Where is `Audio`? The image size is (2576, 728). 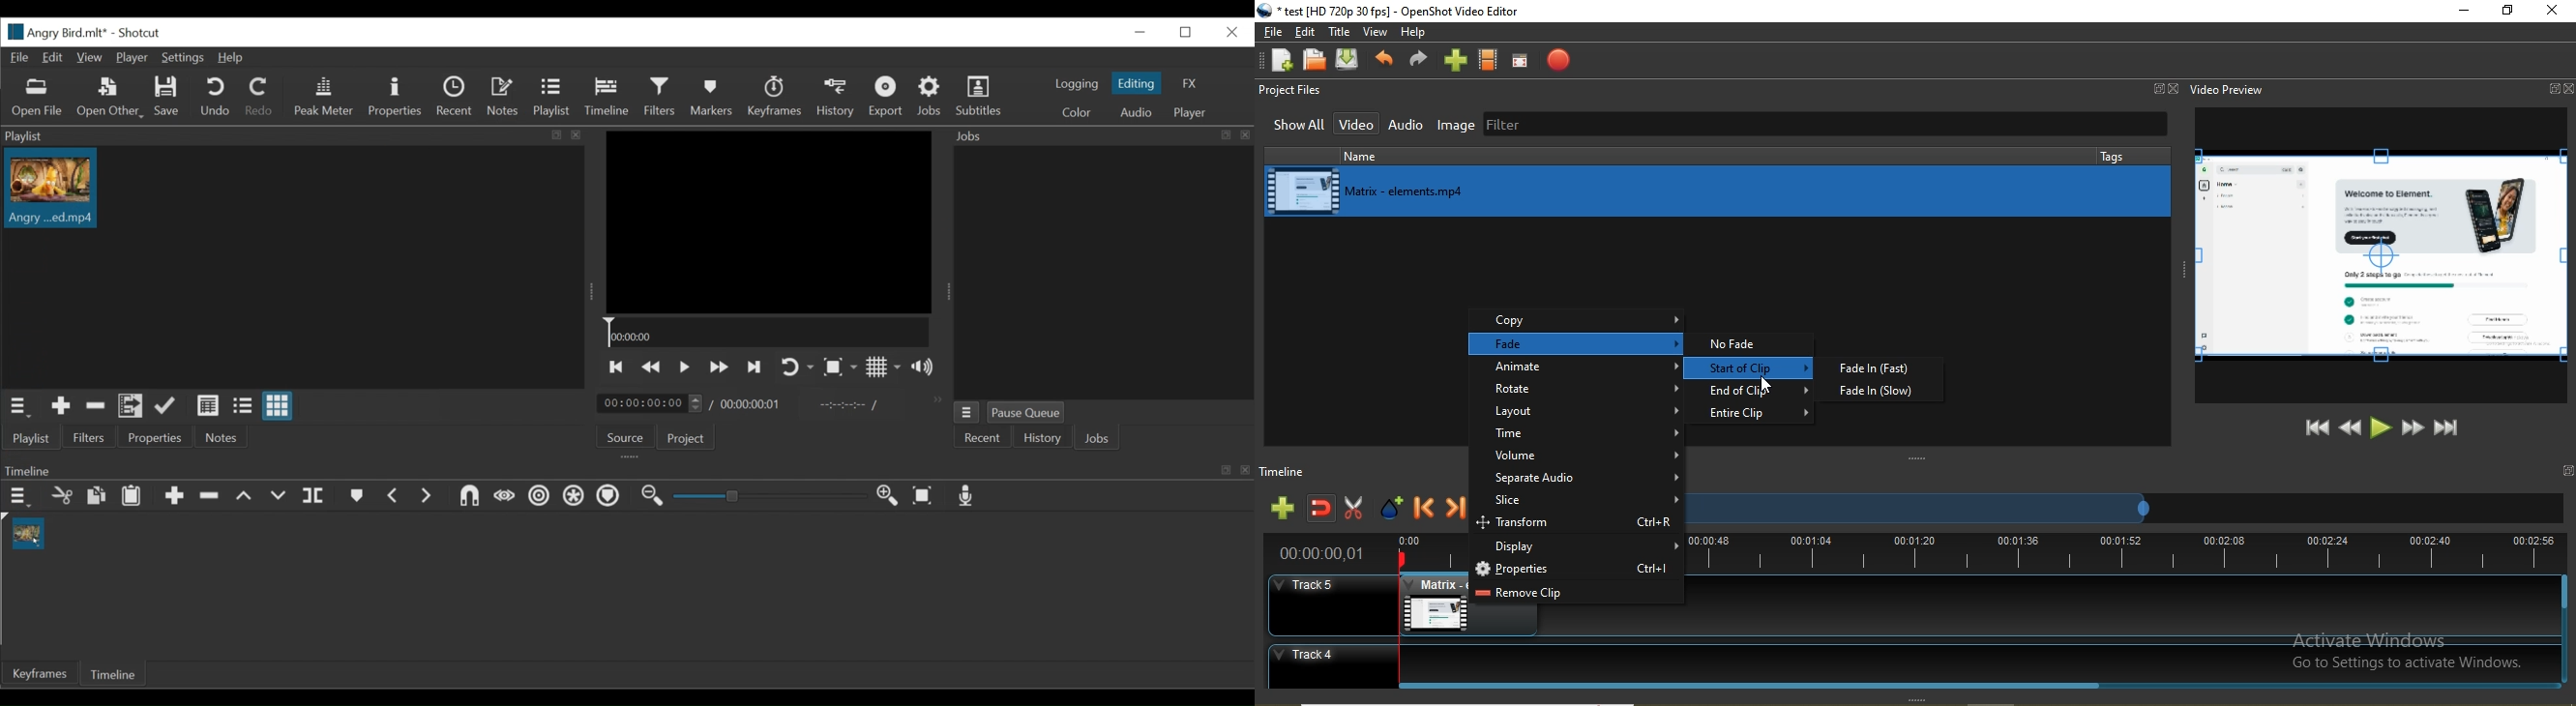
Audio is located at coordinates (1140, 112).